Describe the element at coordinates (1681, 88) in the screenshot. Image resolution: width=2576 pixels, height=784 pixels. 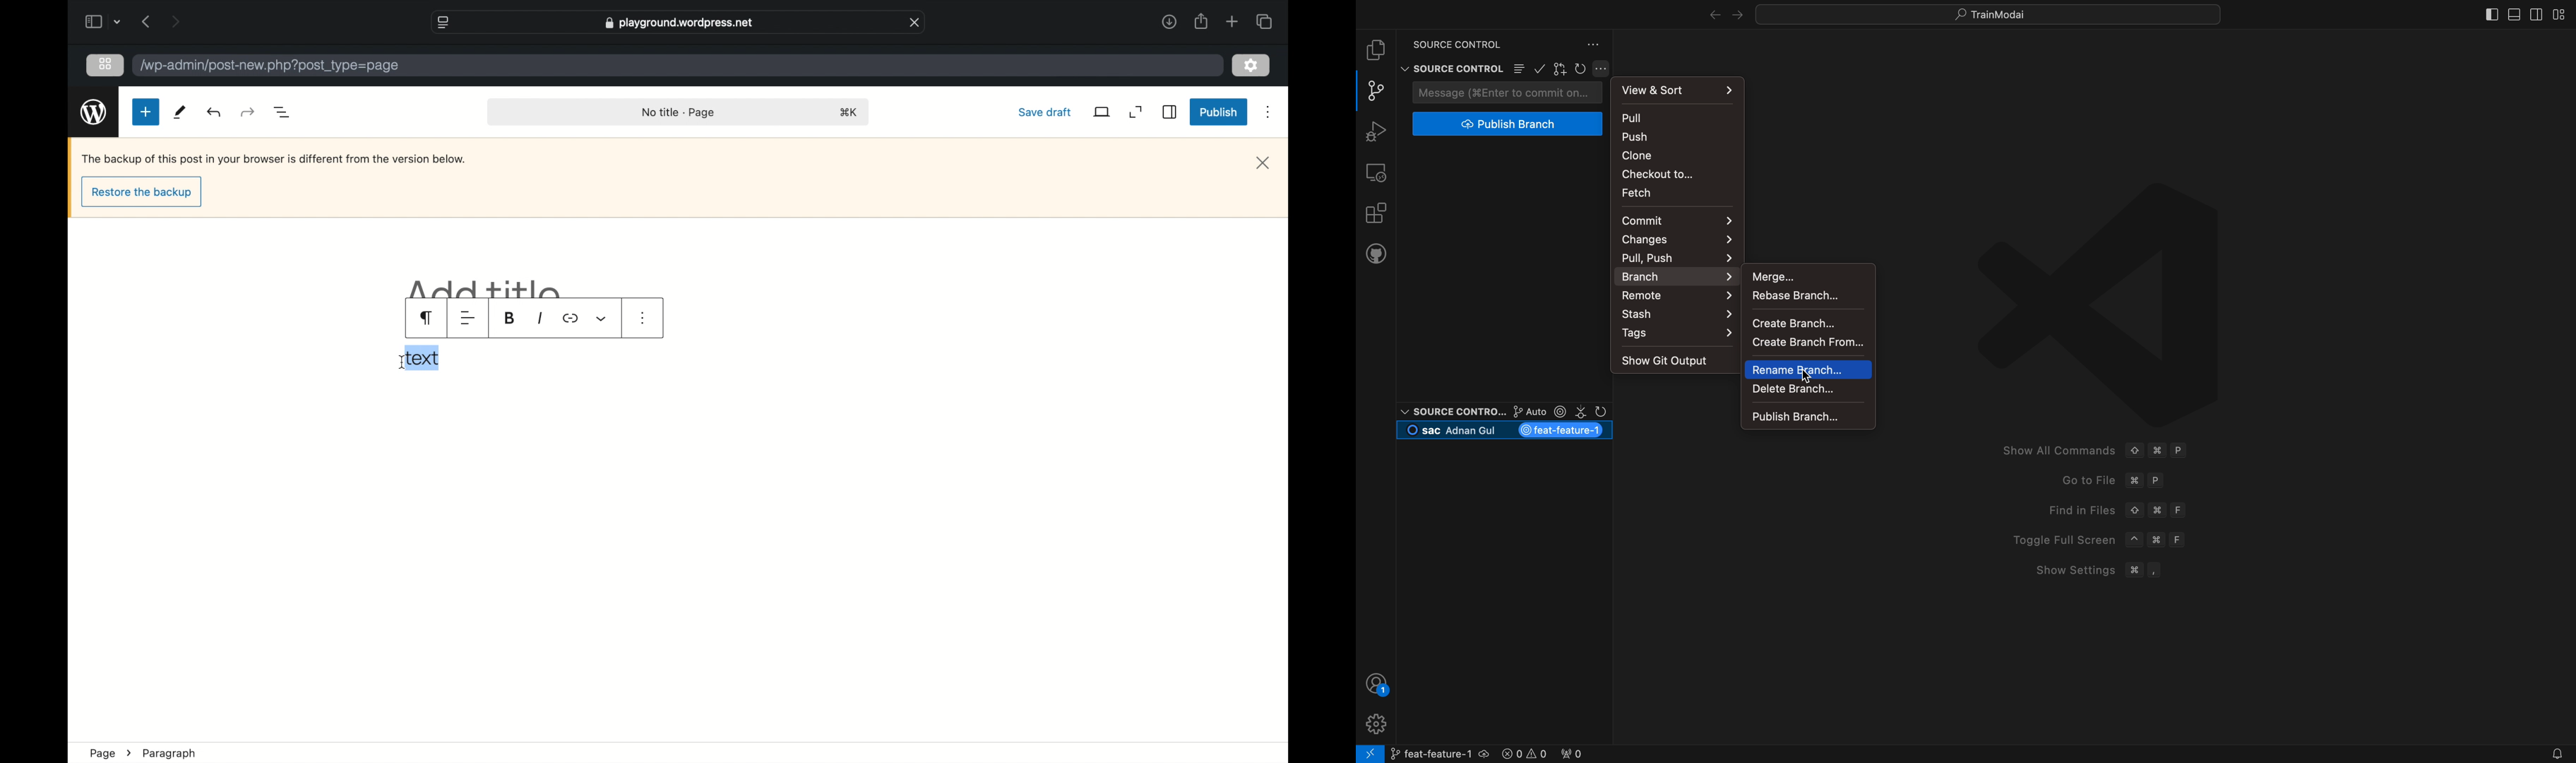
I see `view and sort` at that location.